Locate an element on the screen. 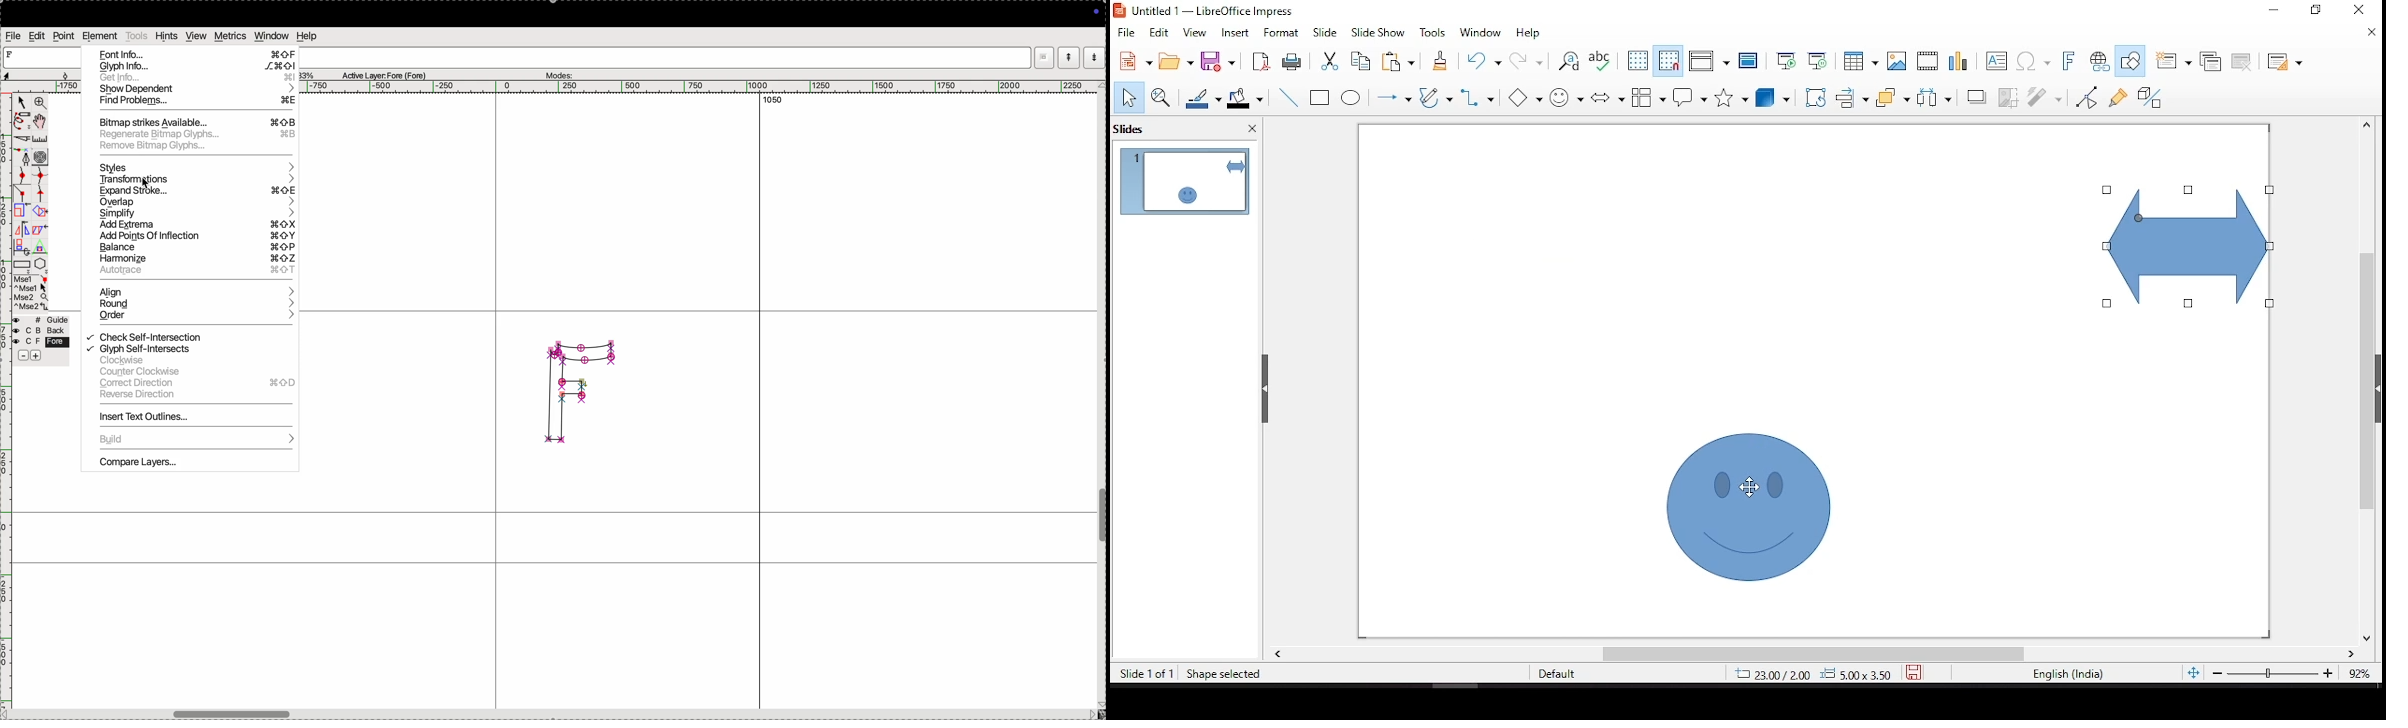 The width and height of the screenshot is (2408, 728). start from first slide is located at coordinates (1786, 60).